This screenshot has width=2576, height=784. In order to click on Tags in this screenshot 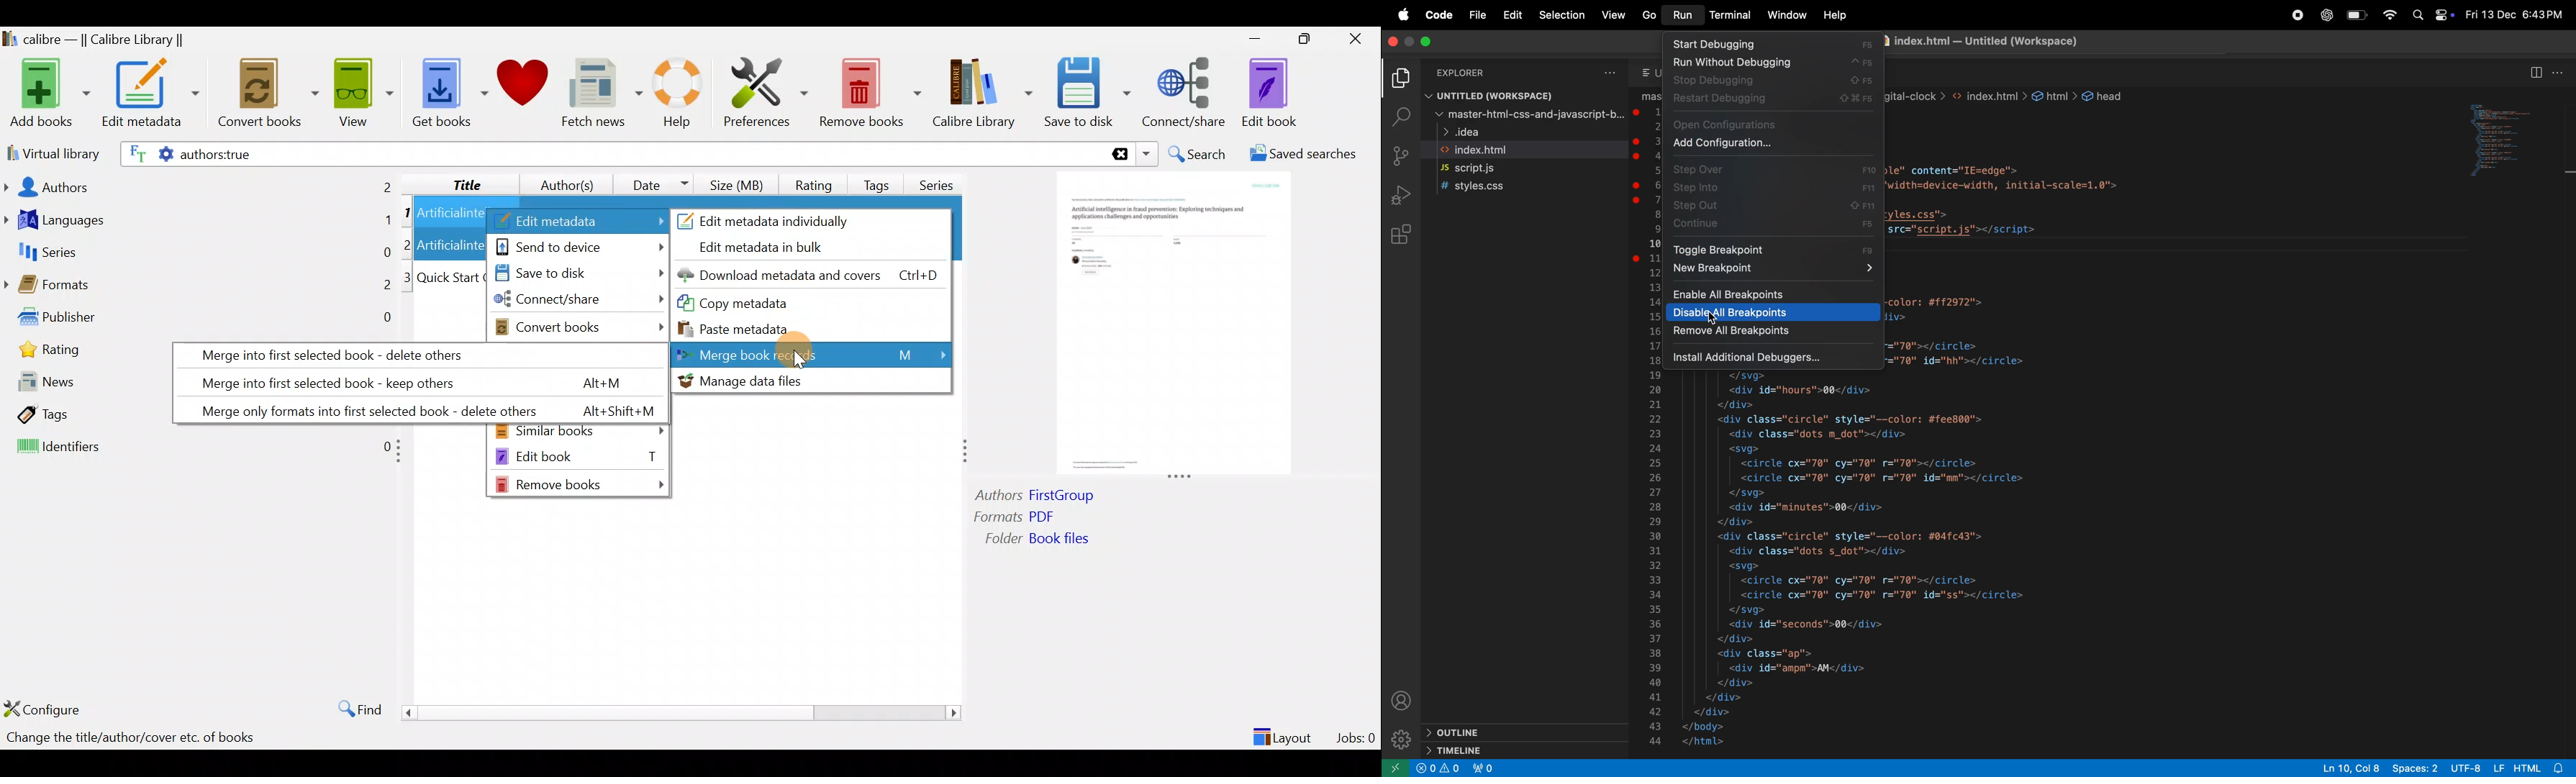, I will do `click(82, 414)`.